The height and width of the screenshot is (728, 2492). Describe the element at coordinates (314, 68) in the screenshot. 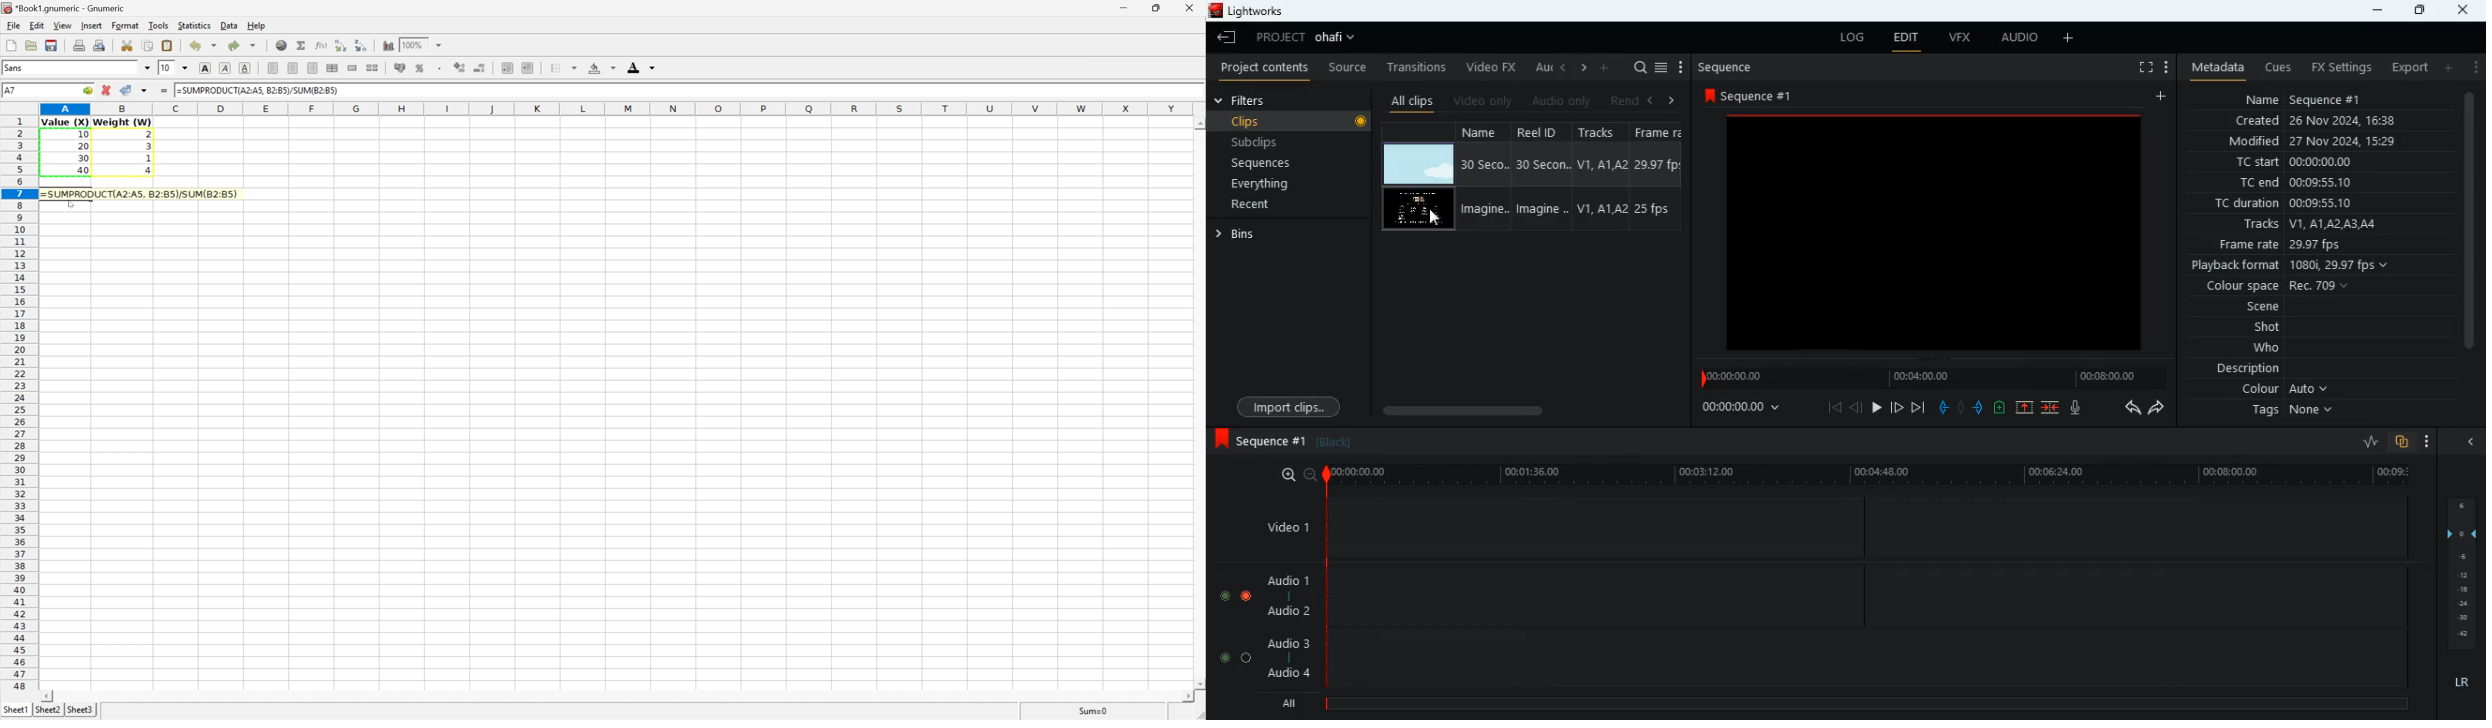

I see `Align Right` at that location.